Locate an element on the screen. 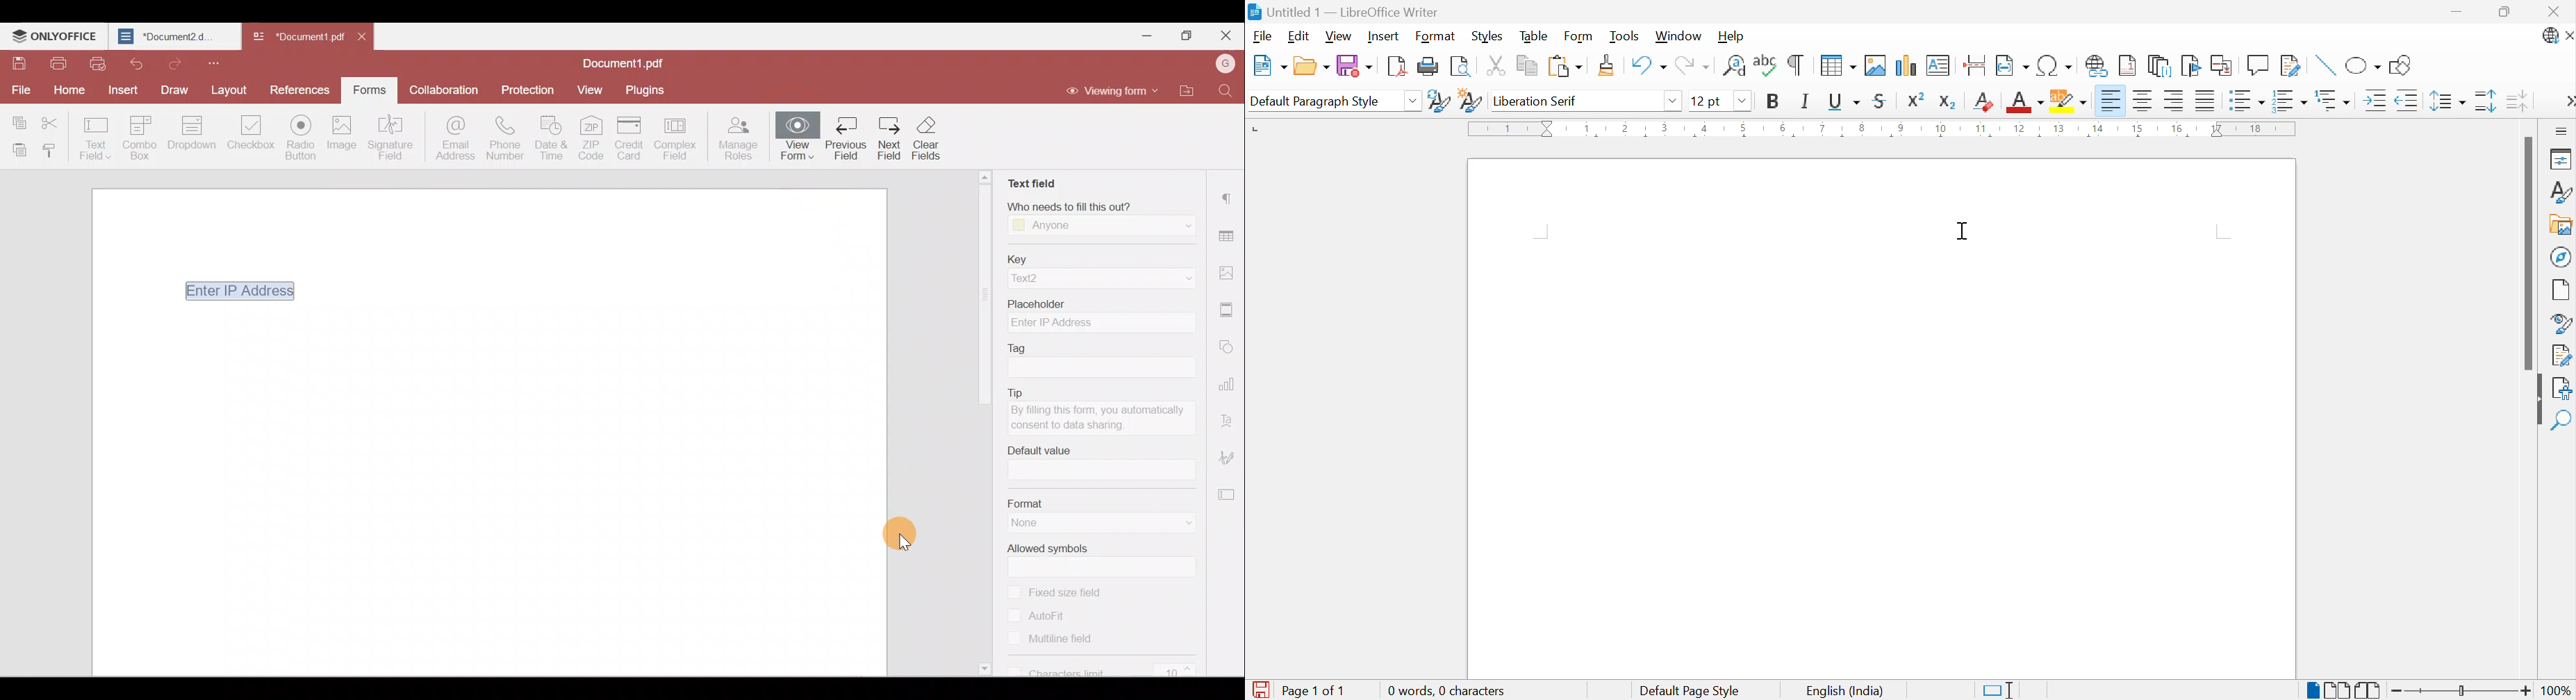 The width and height of the screenshot is (2576, 700). Form is located at coordinates (1580, 37).